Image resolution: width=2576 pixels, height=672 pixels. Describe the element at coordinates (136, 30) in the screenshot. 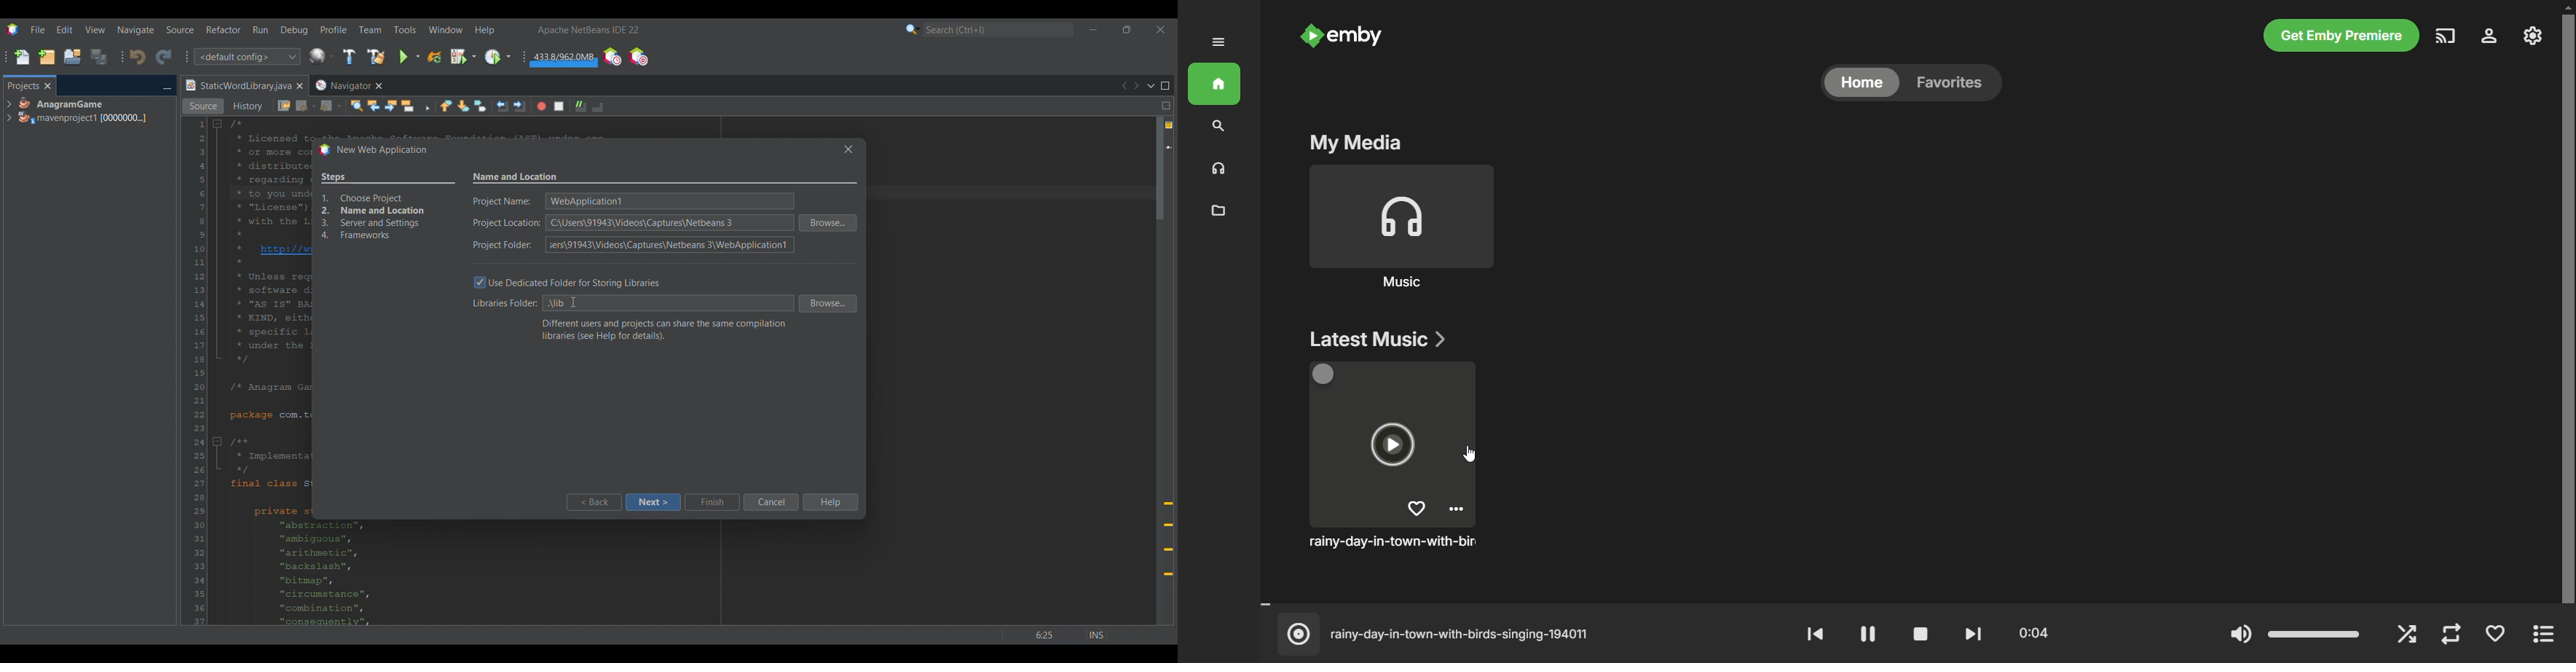

I see `Naviagate menu` at that location.